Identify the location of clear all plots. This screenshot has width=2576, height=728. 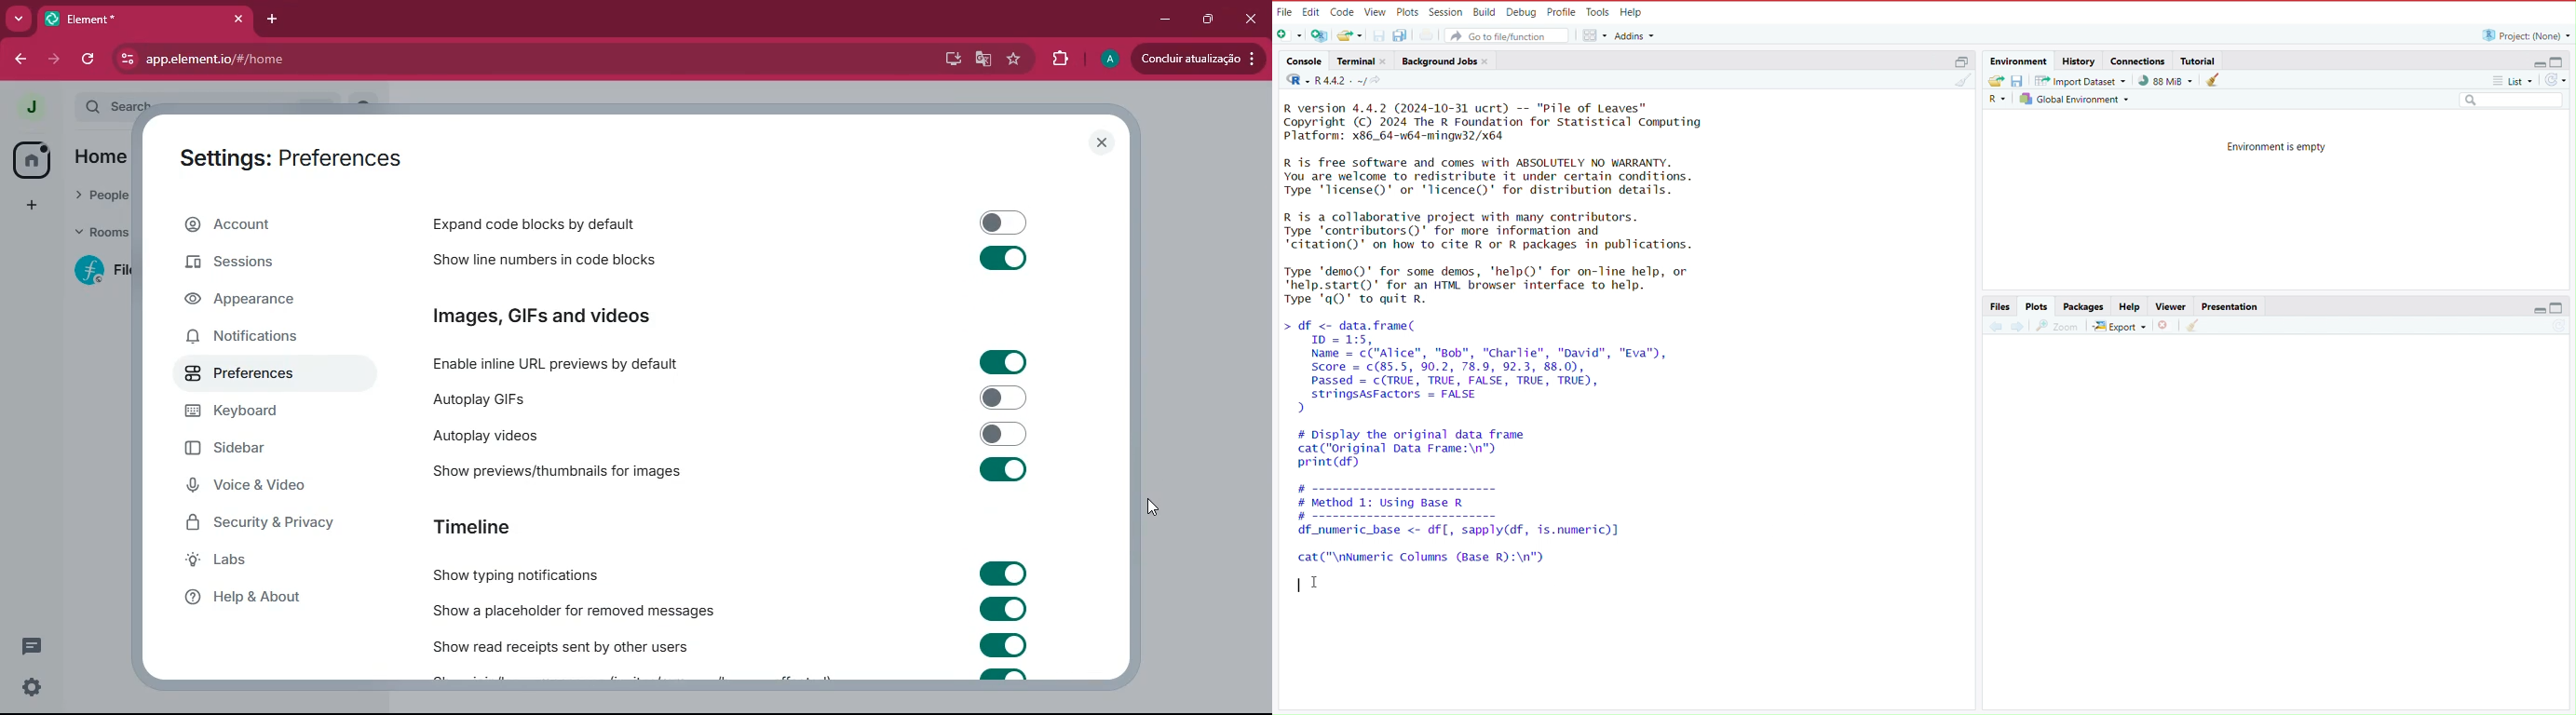
(2193, 327).